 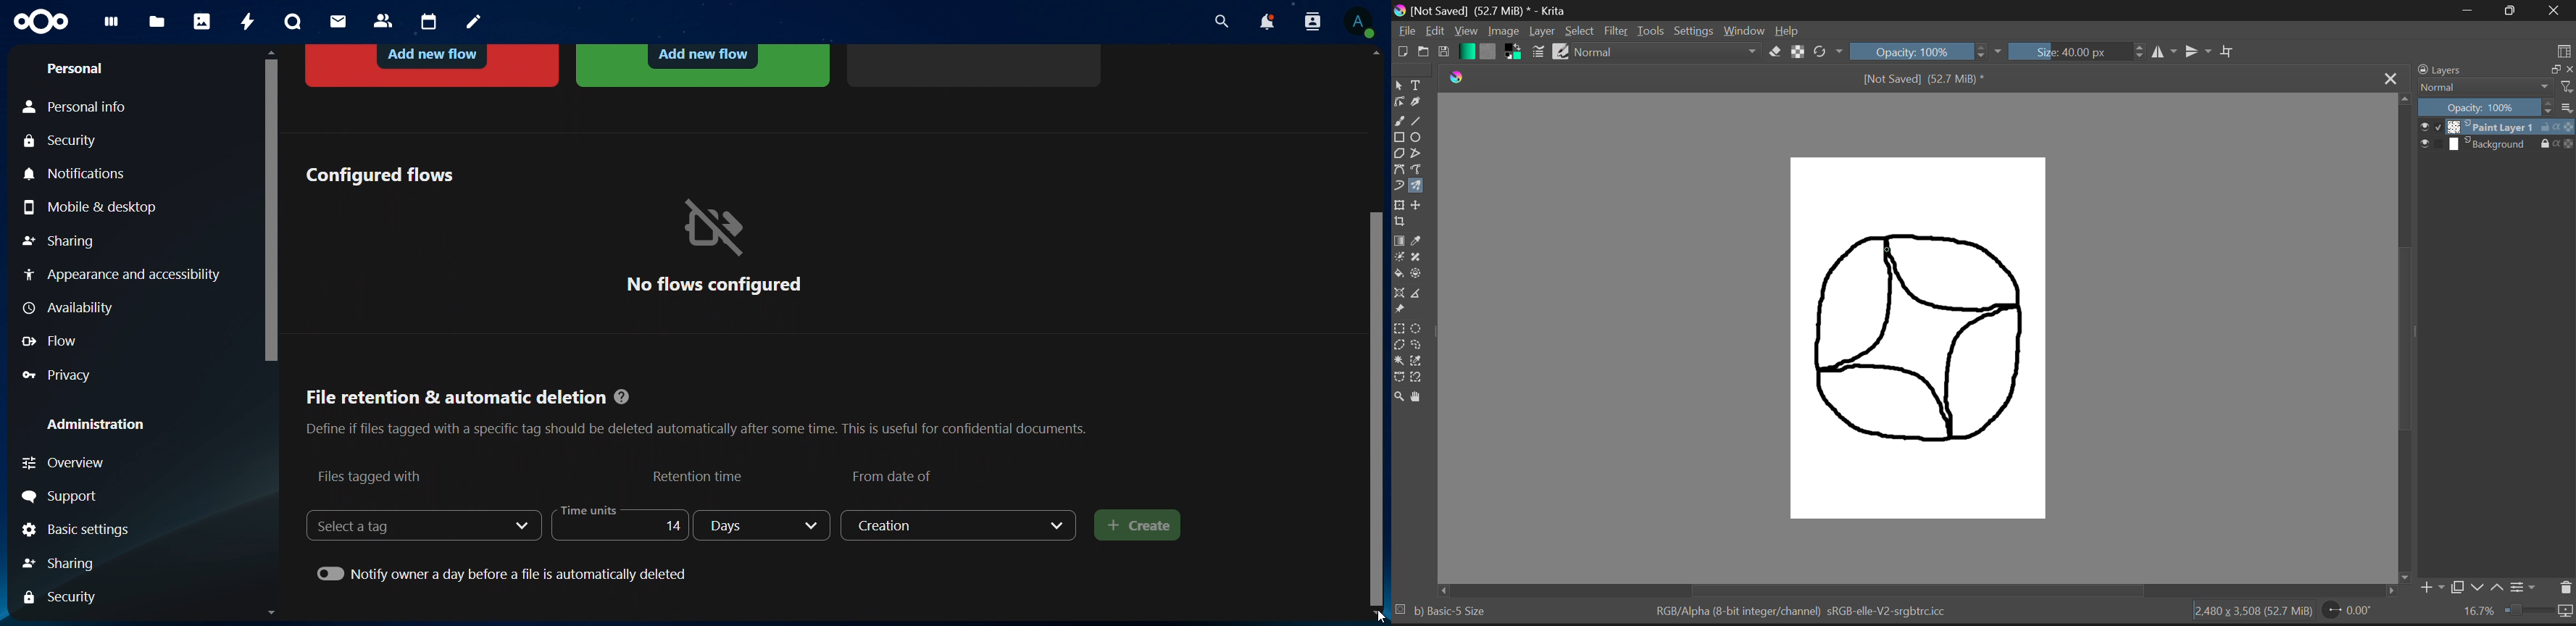 I want to click on b) Basic-5 Size, so click(x=1457, y=611).